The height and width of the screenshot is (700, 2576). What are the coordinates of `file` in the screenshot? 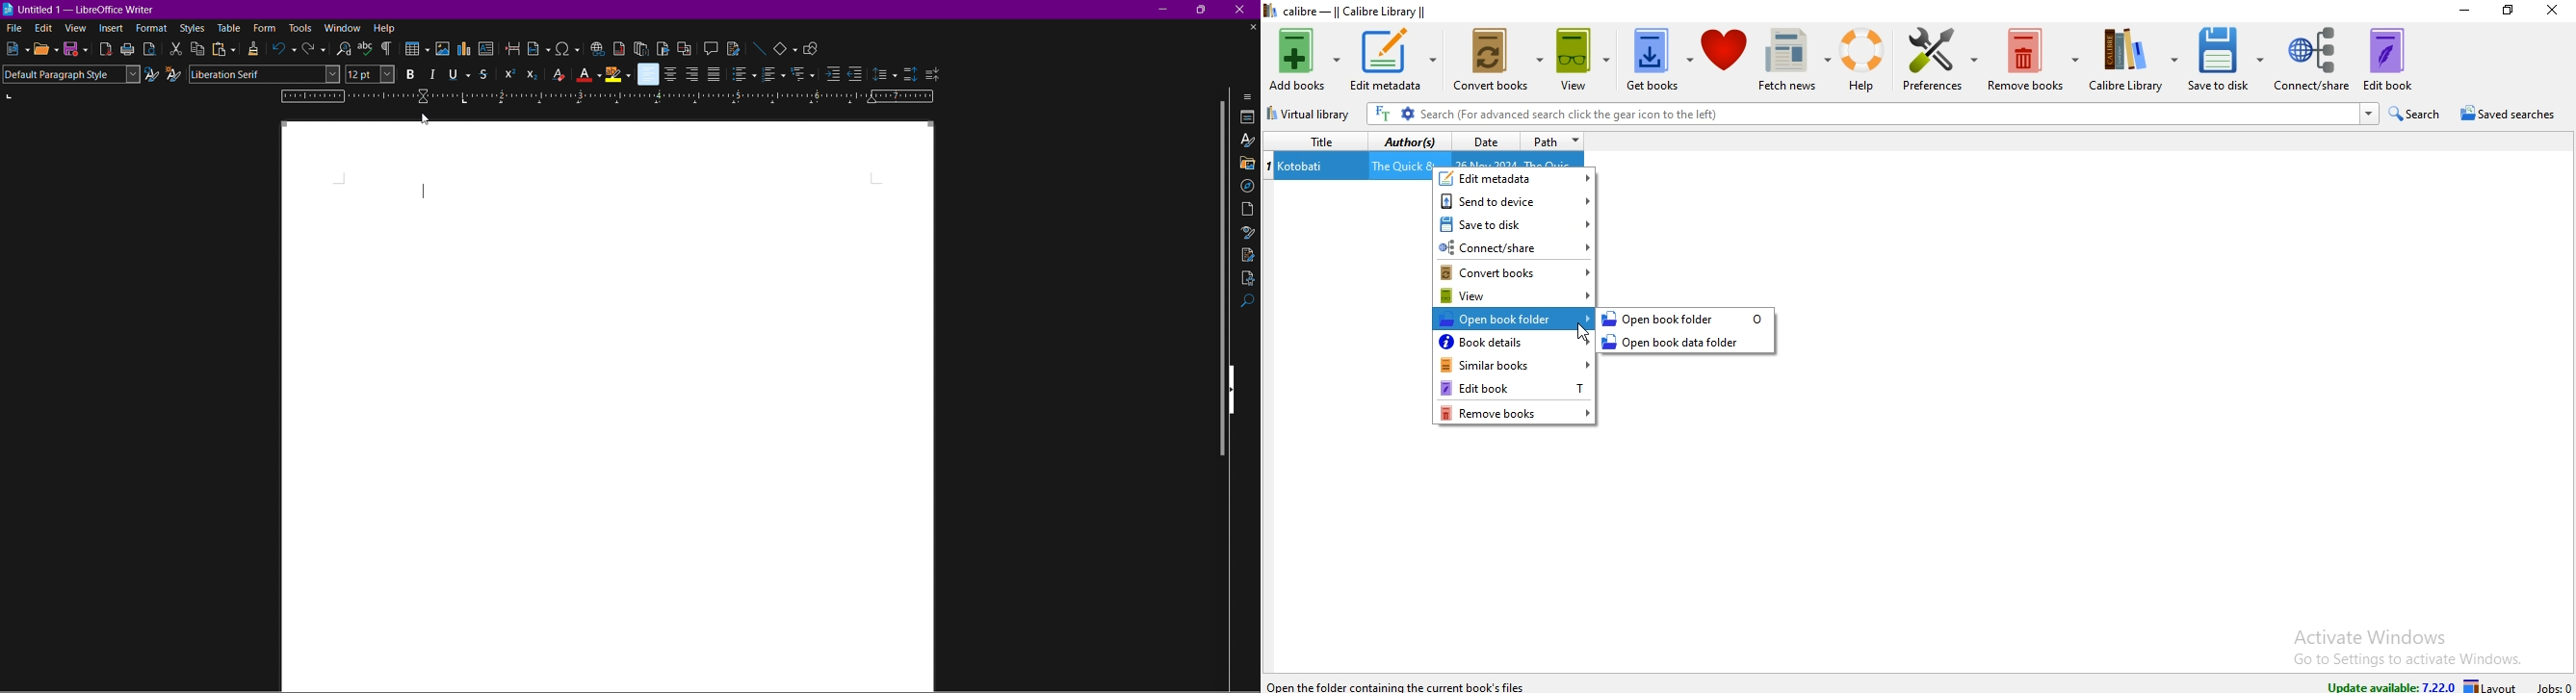 It's located at (11, 27).